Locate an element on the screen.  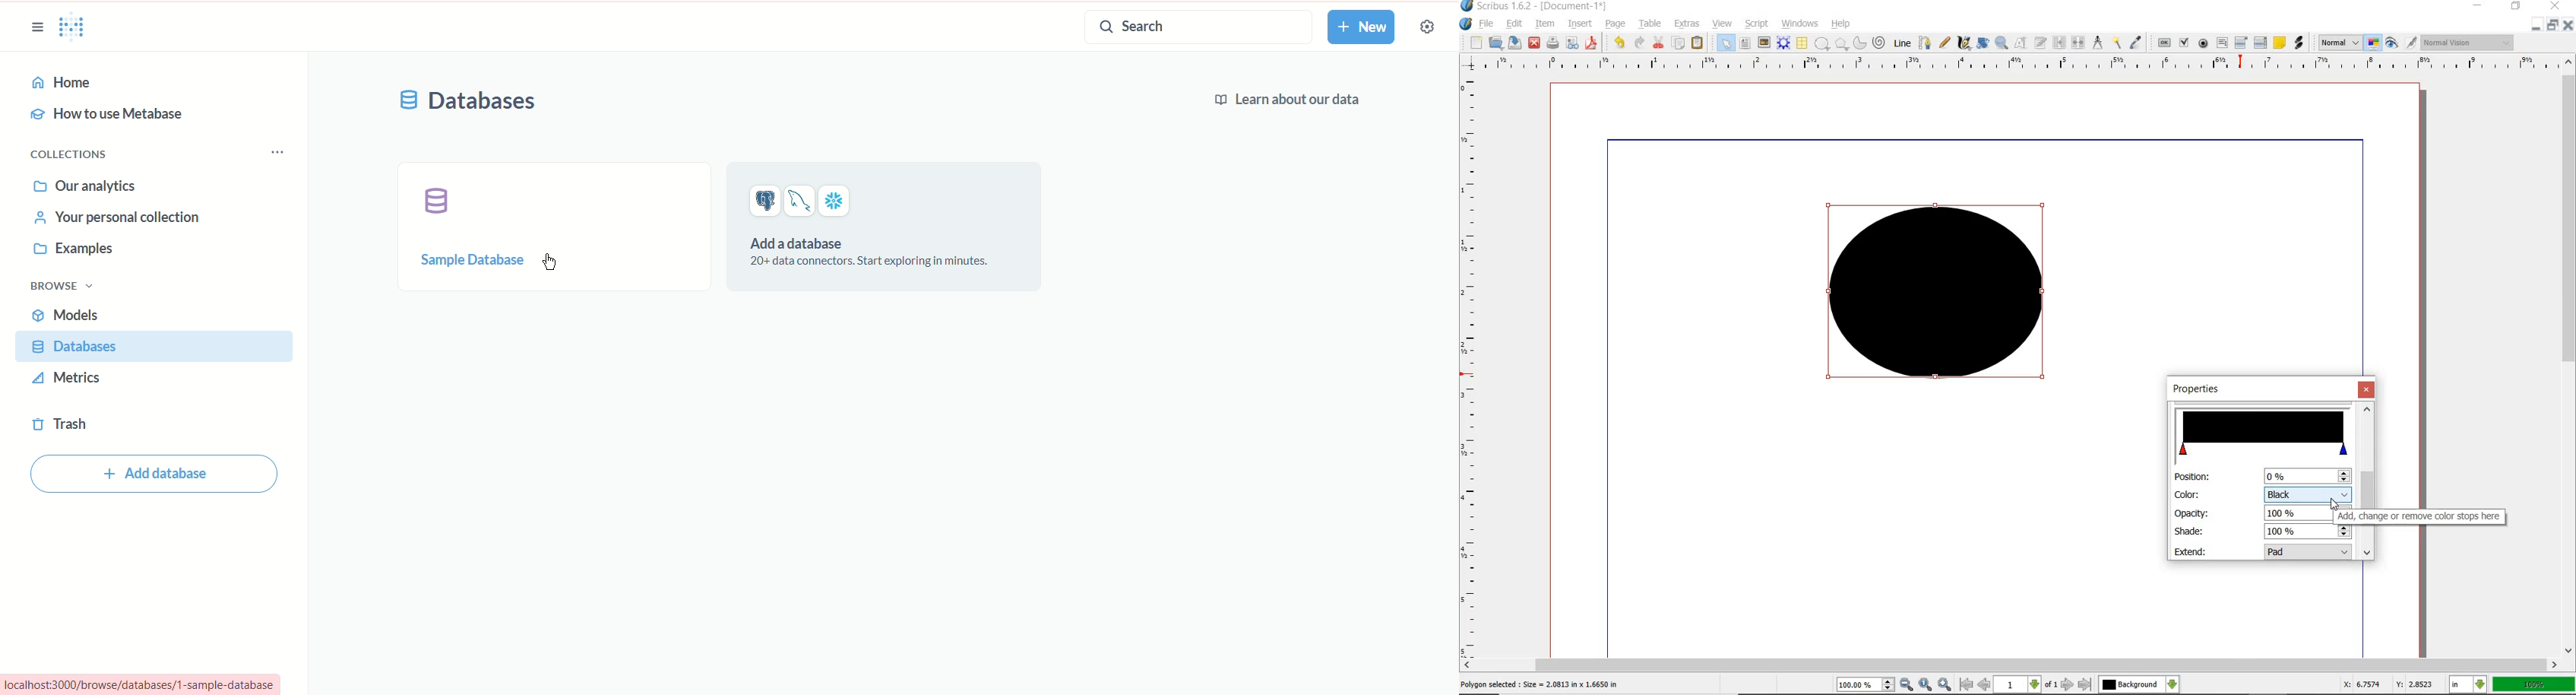
EDIT CONTENTS OF FRAME is located at coordinates (2020, 42).